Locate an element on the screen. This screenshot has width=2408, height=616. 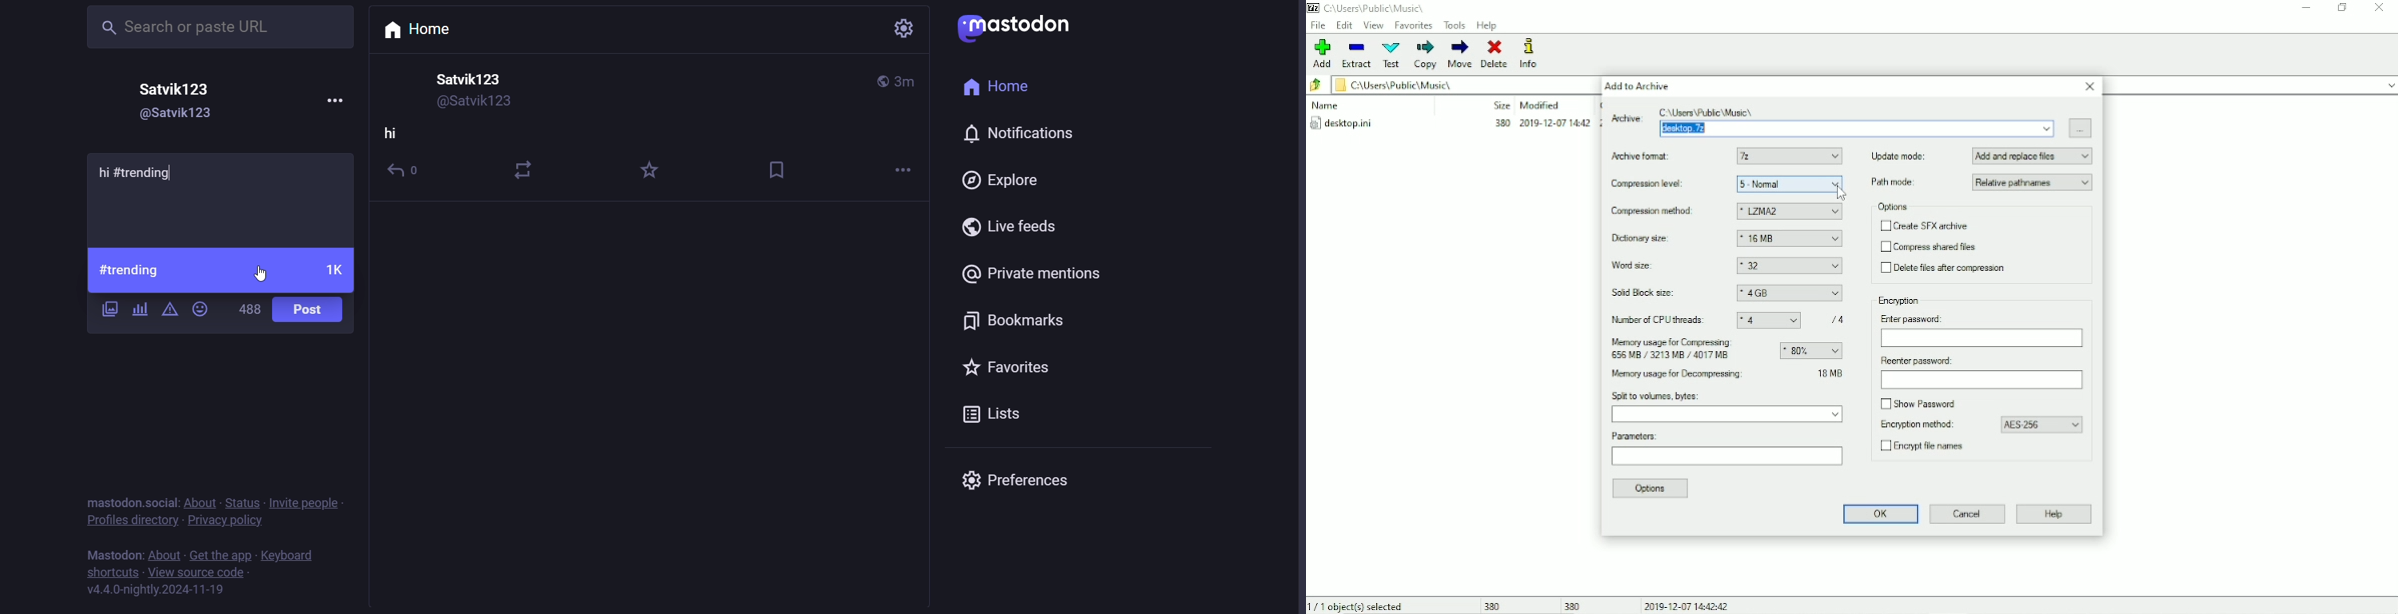
keyboard is located at coordinates (289, 556).